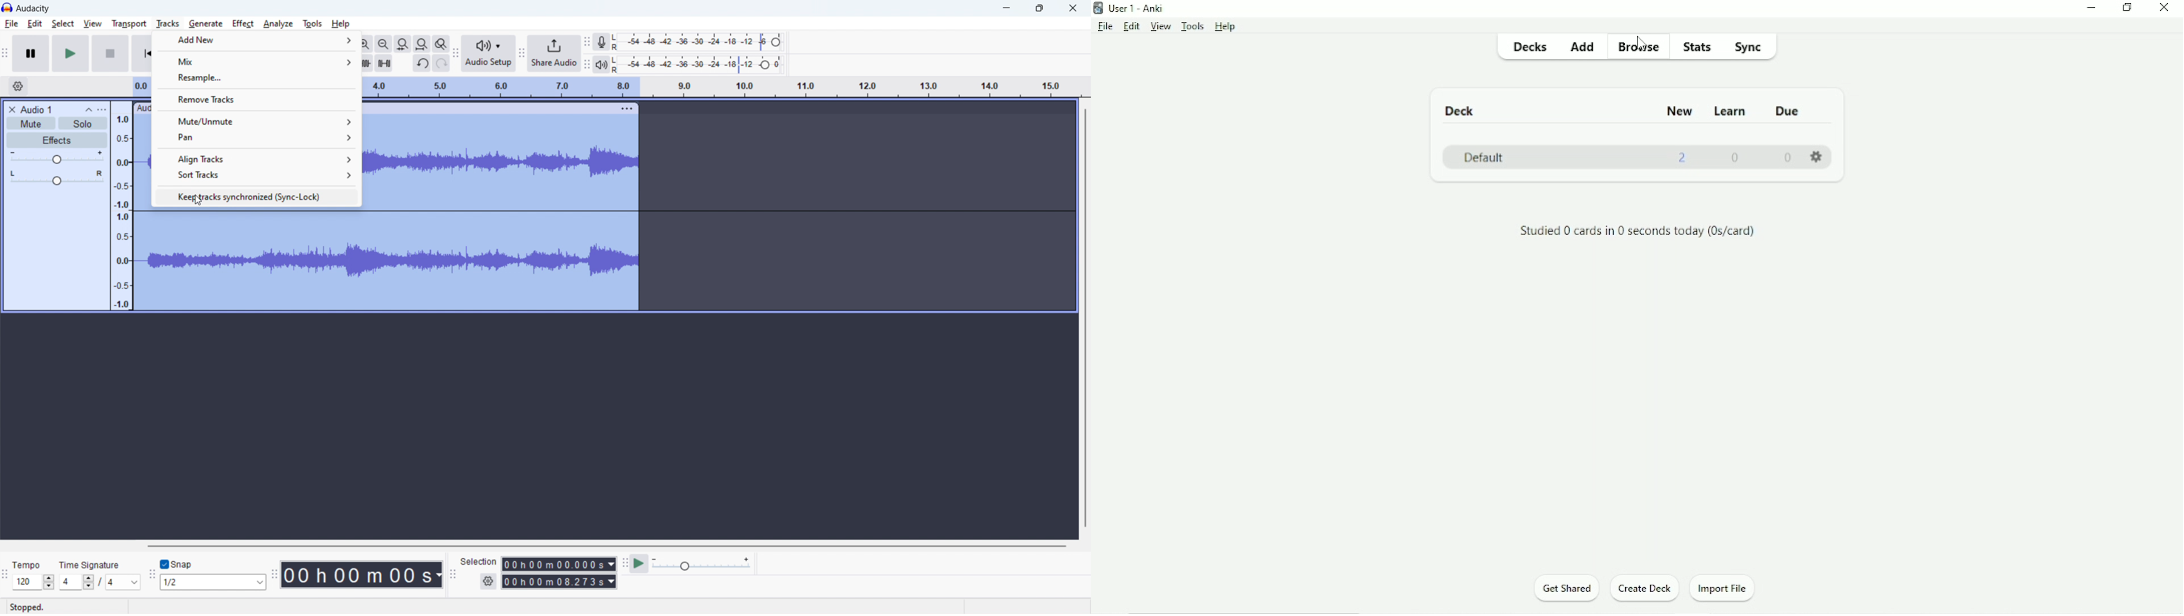  Describe the element at coordinates (256, 121) in the screenshot. I see `mute/unmute` at that location.